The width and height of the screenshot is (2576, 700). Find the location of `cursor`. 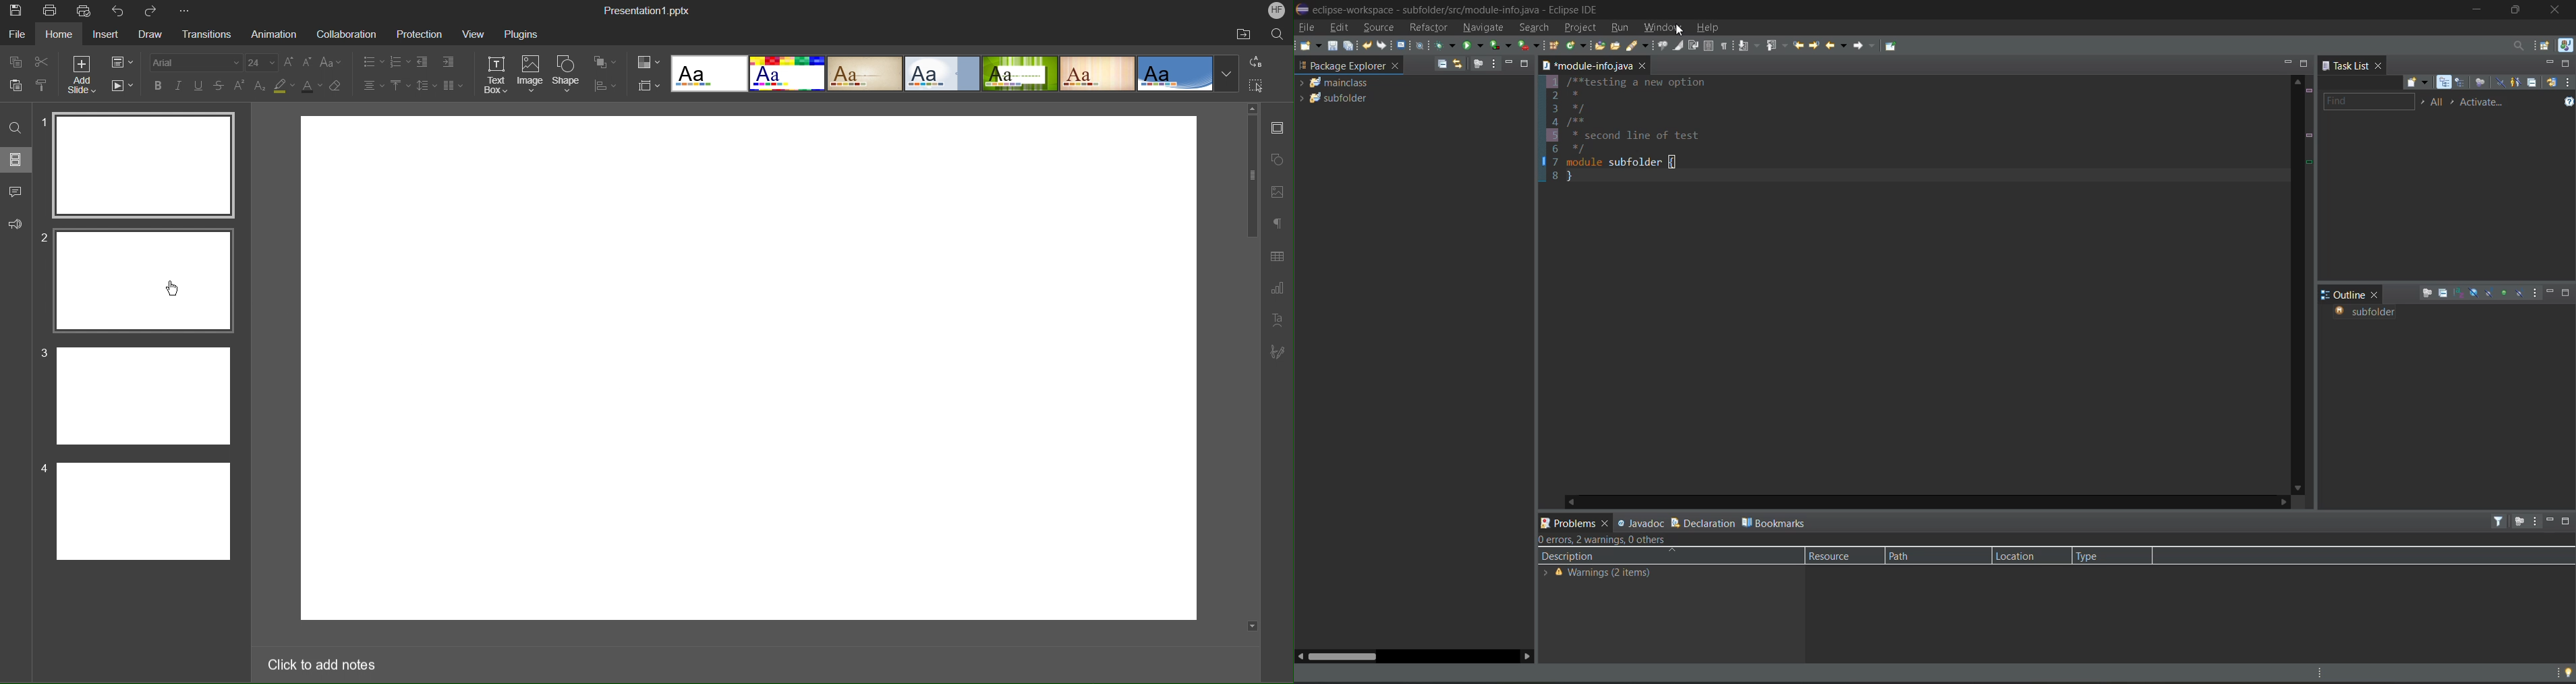

cursor is located at coordinates (1685, 27).